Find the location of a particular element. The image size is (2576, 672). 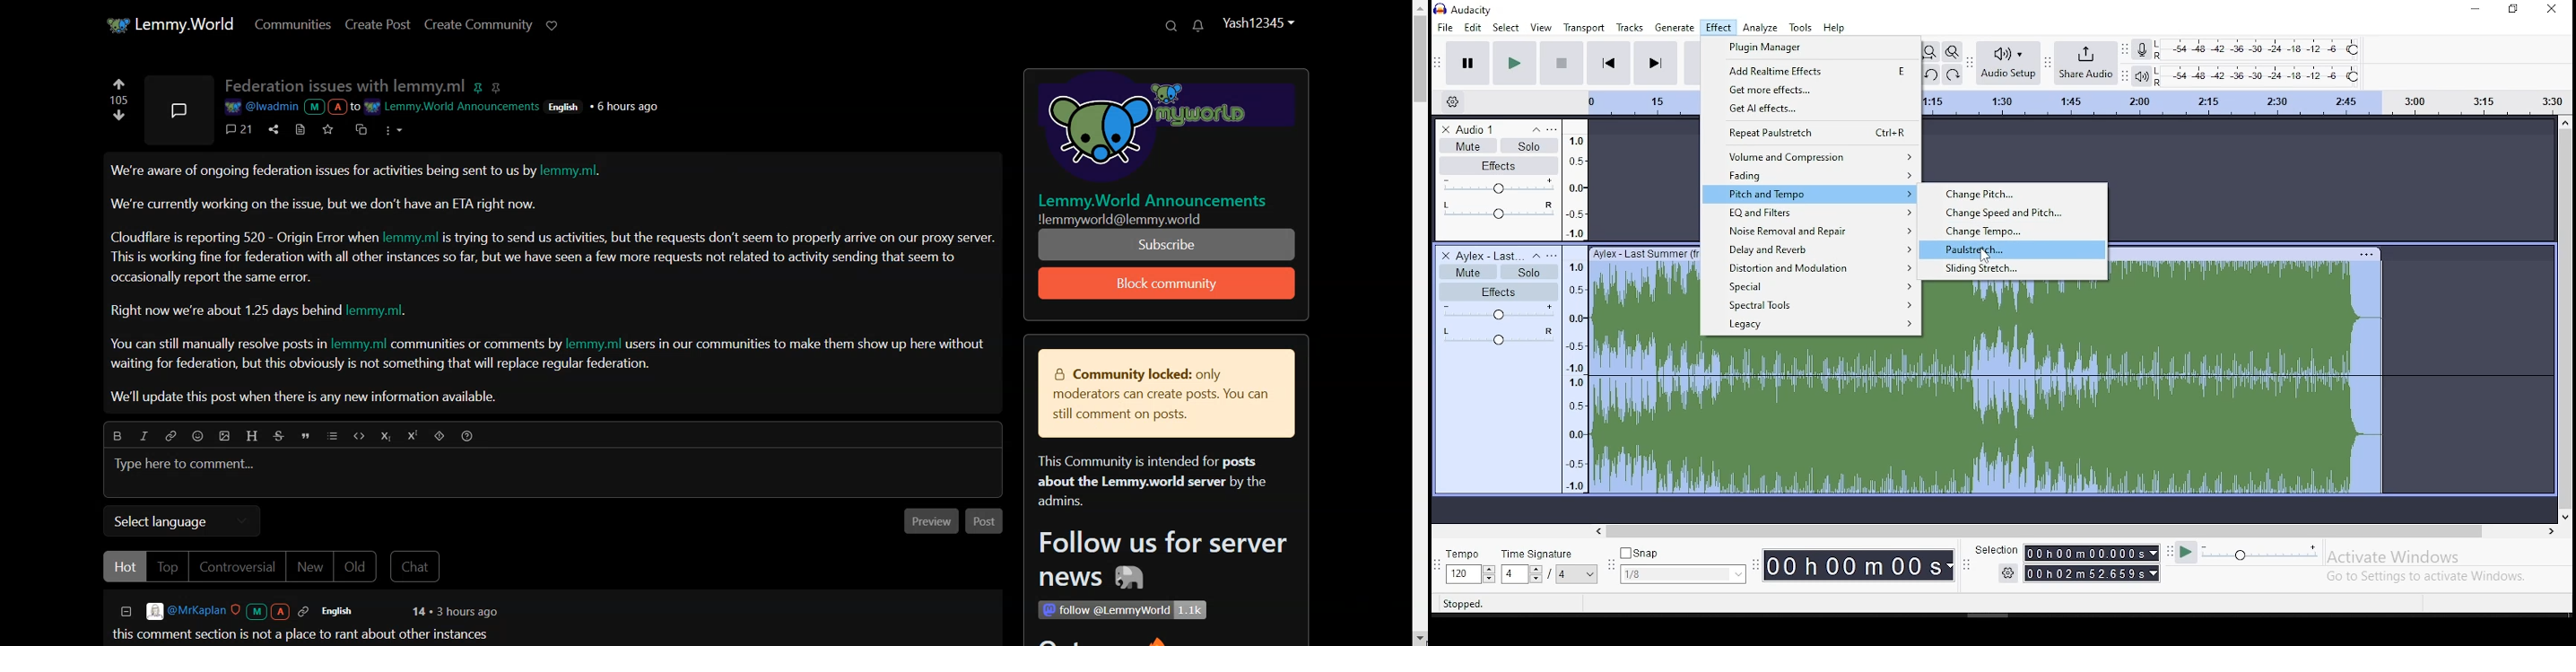

tool tips is located at coordinates (1468, 605).